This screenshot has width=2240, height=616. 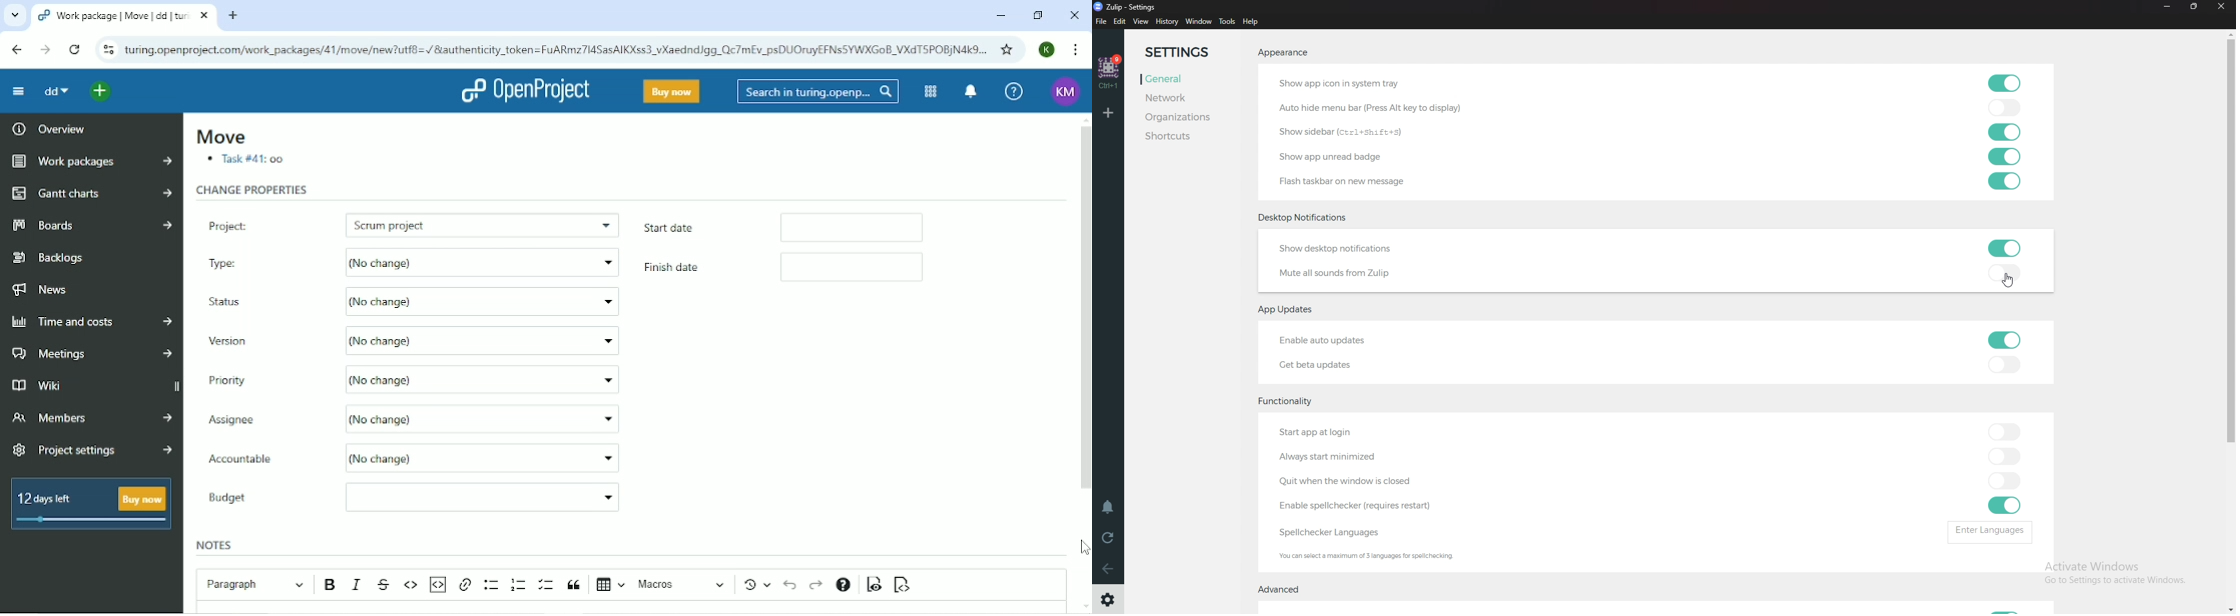 What do you see at coordinates (92, 322) in the screenshot?
I see `Time and costs` at bounding box center [92, 322].